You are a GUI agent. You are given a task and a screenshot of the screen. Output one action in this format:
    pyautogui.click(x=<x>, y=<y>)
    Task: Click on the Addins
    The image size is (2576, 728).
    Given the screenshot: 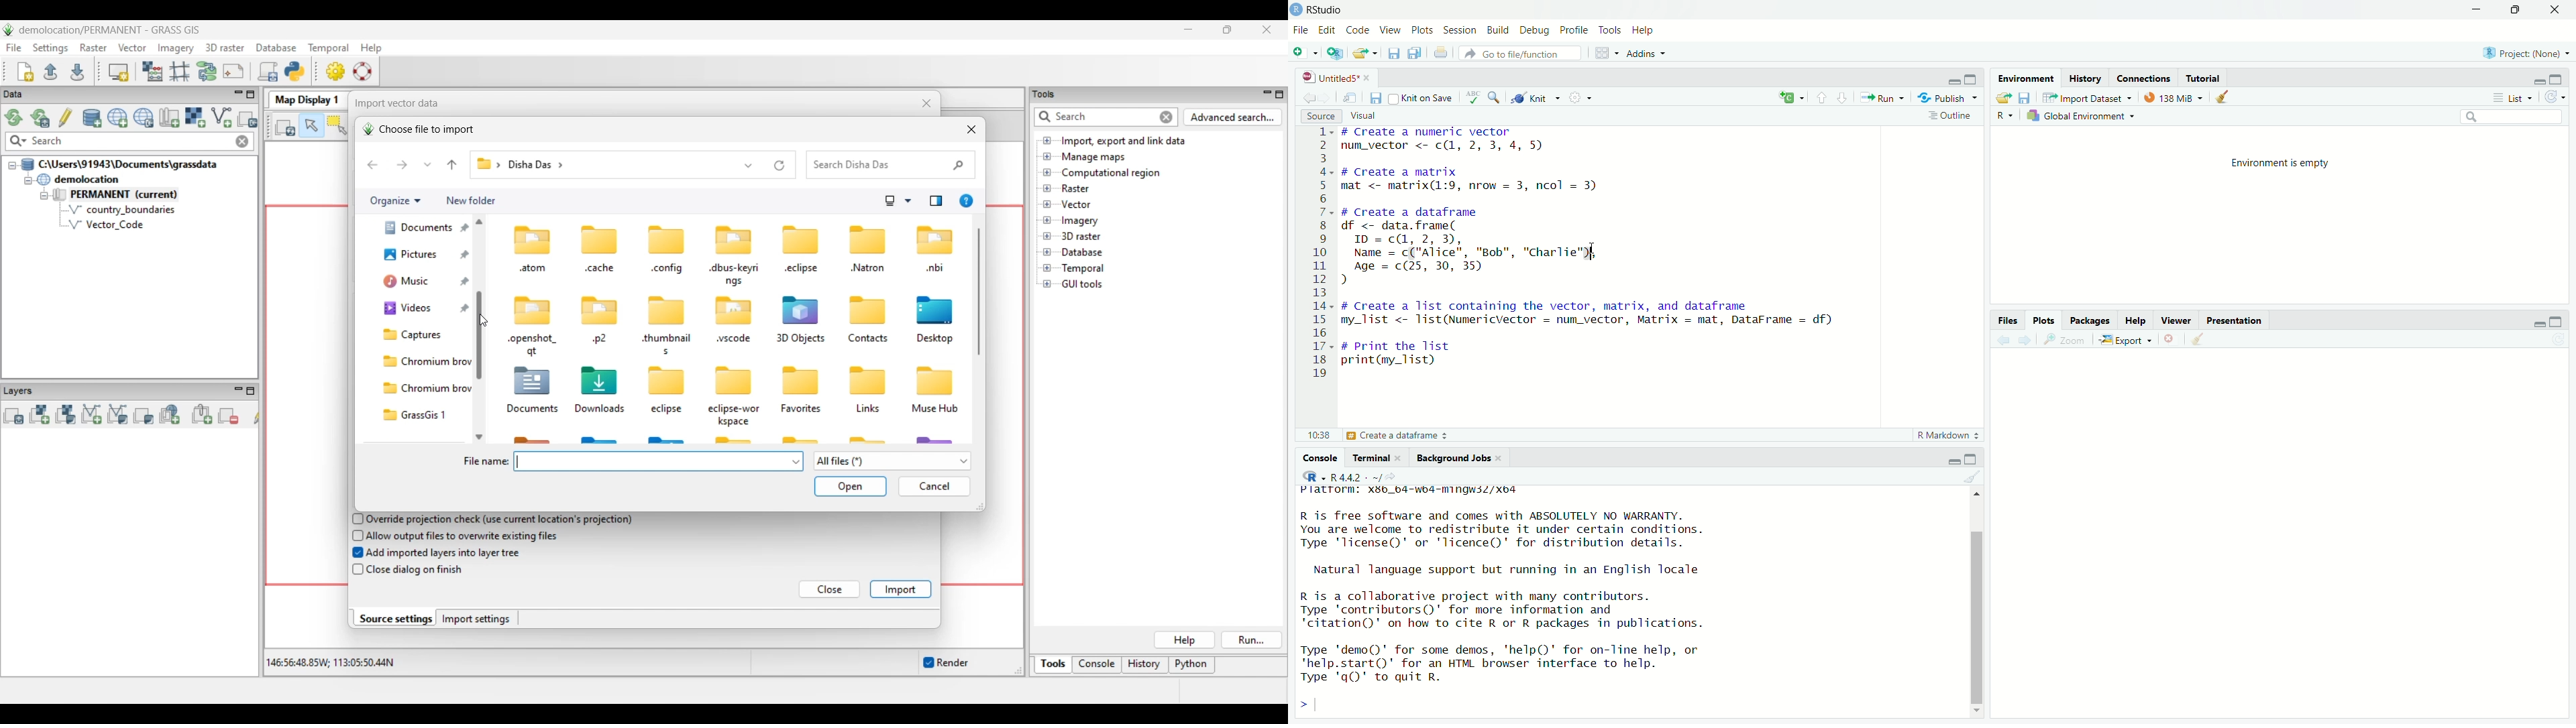 What is the action you would take?
    pyautogui.click(x=1646, y=54)
    